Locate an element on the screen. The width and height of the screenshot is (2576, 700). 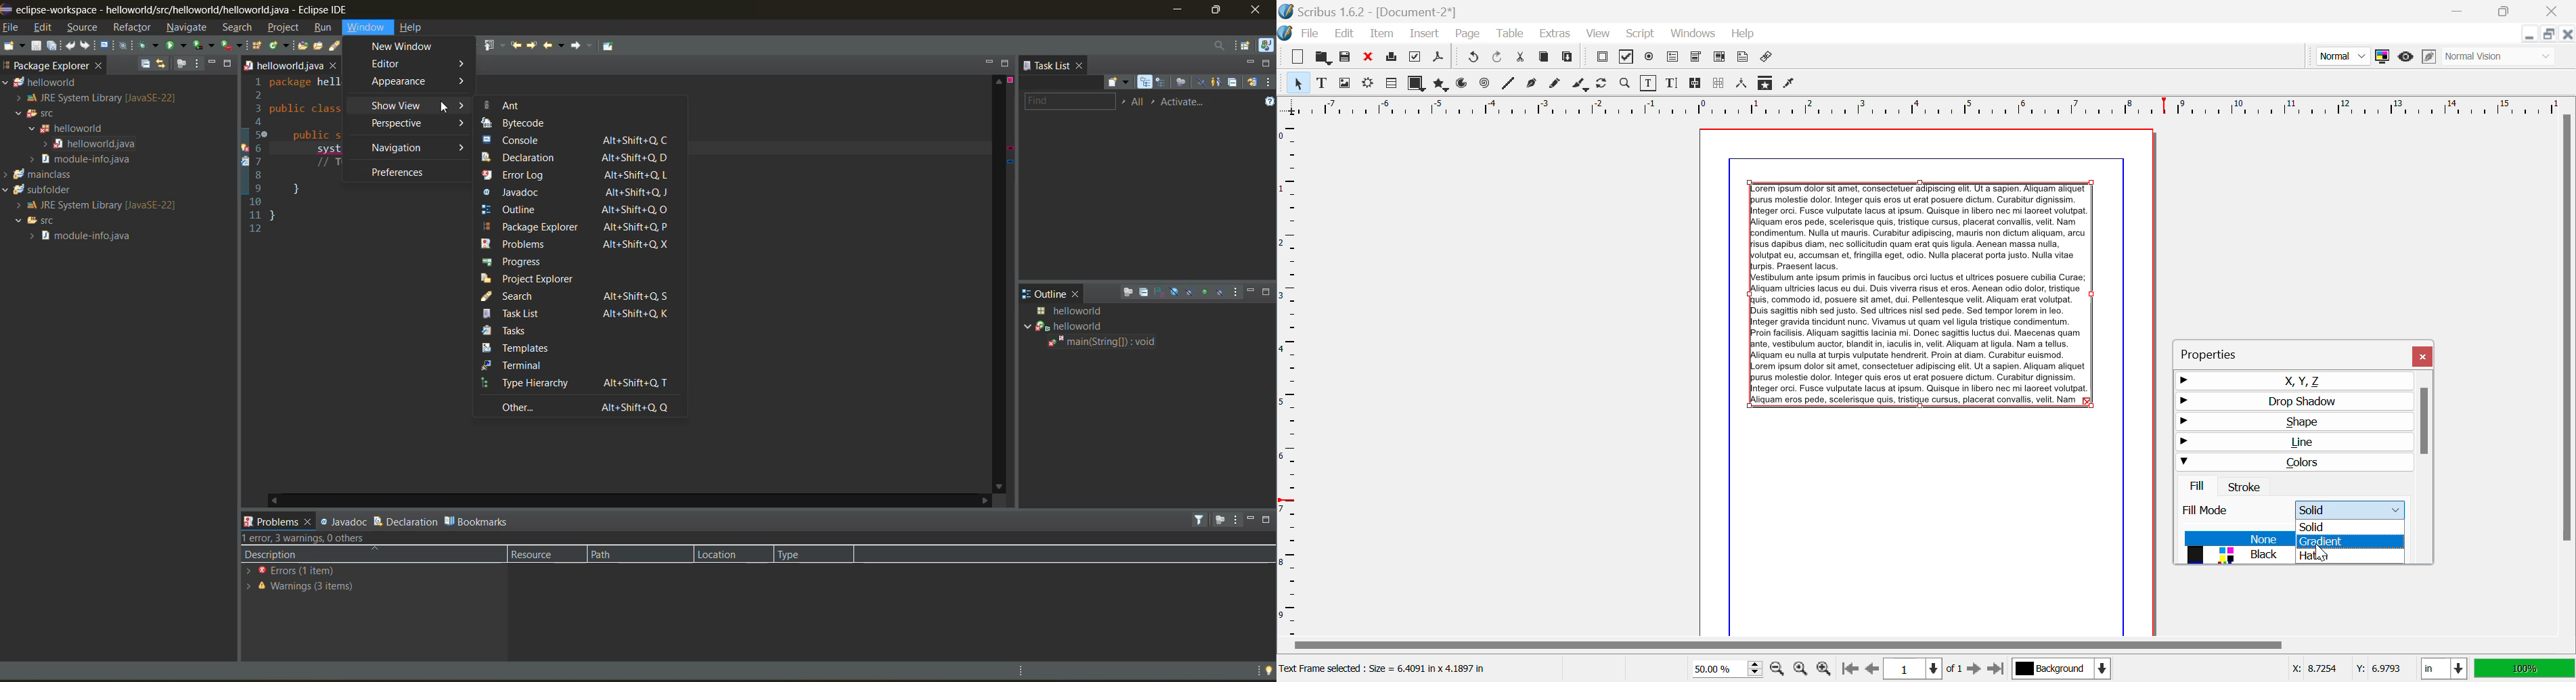
Undo is located at coordinates (1499, 58).